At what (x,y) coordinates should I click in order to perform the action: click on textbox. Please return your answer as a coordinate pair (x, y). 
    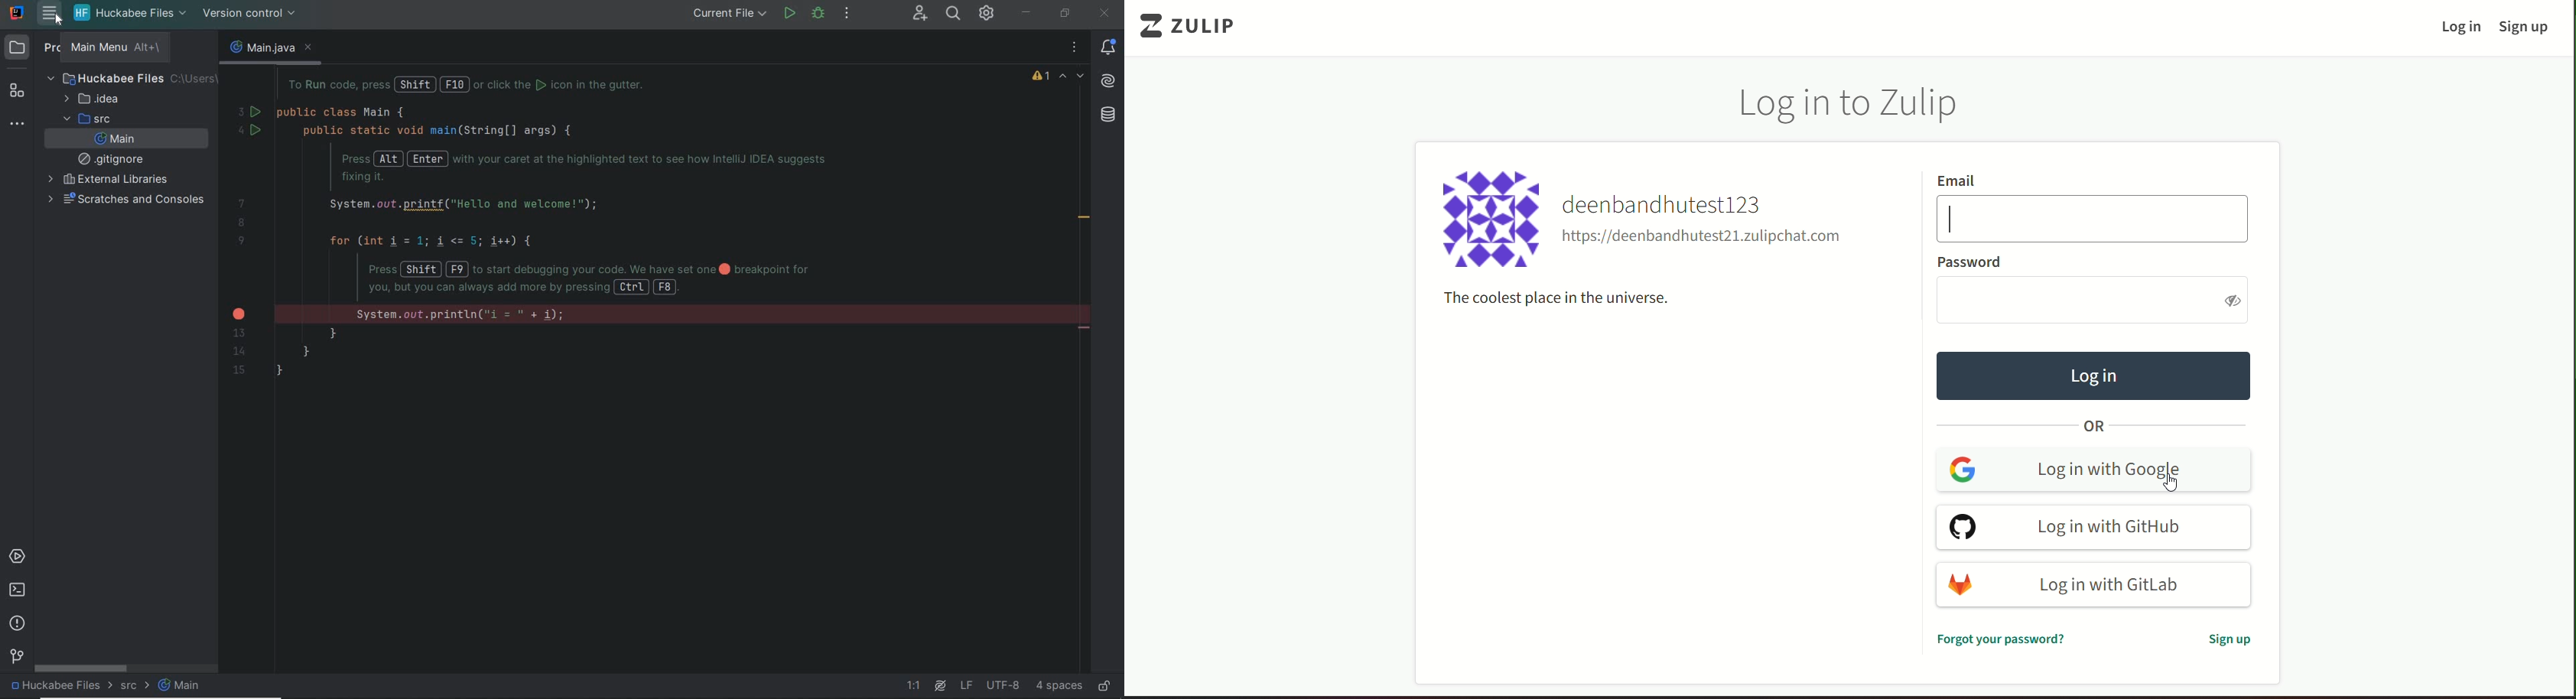
    Looking at the image, I should click on (2100, 299).